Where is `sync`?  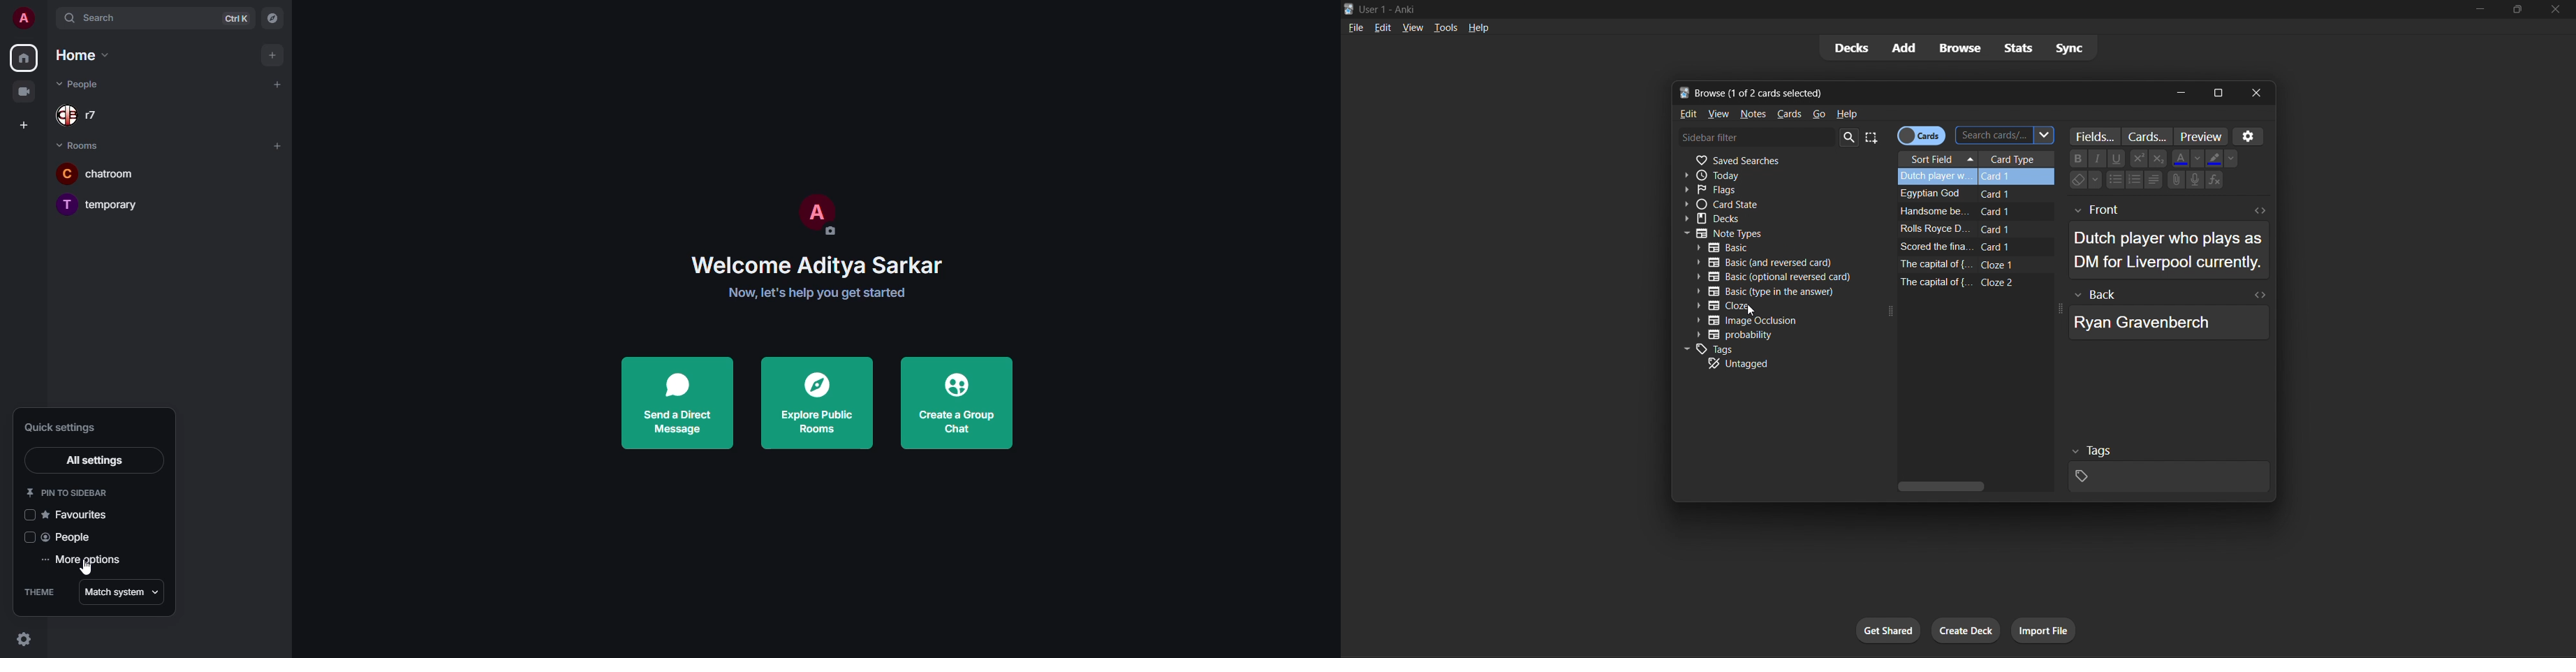
sync is located at coordinates (2079, 46).